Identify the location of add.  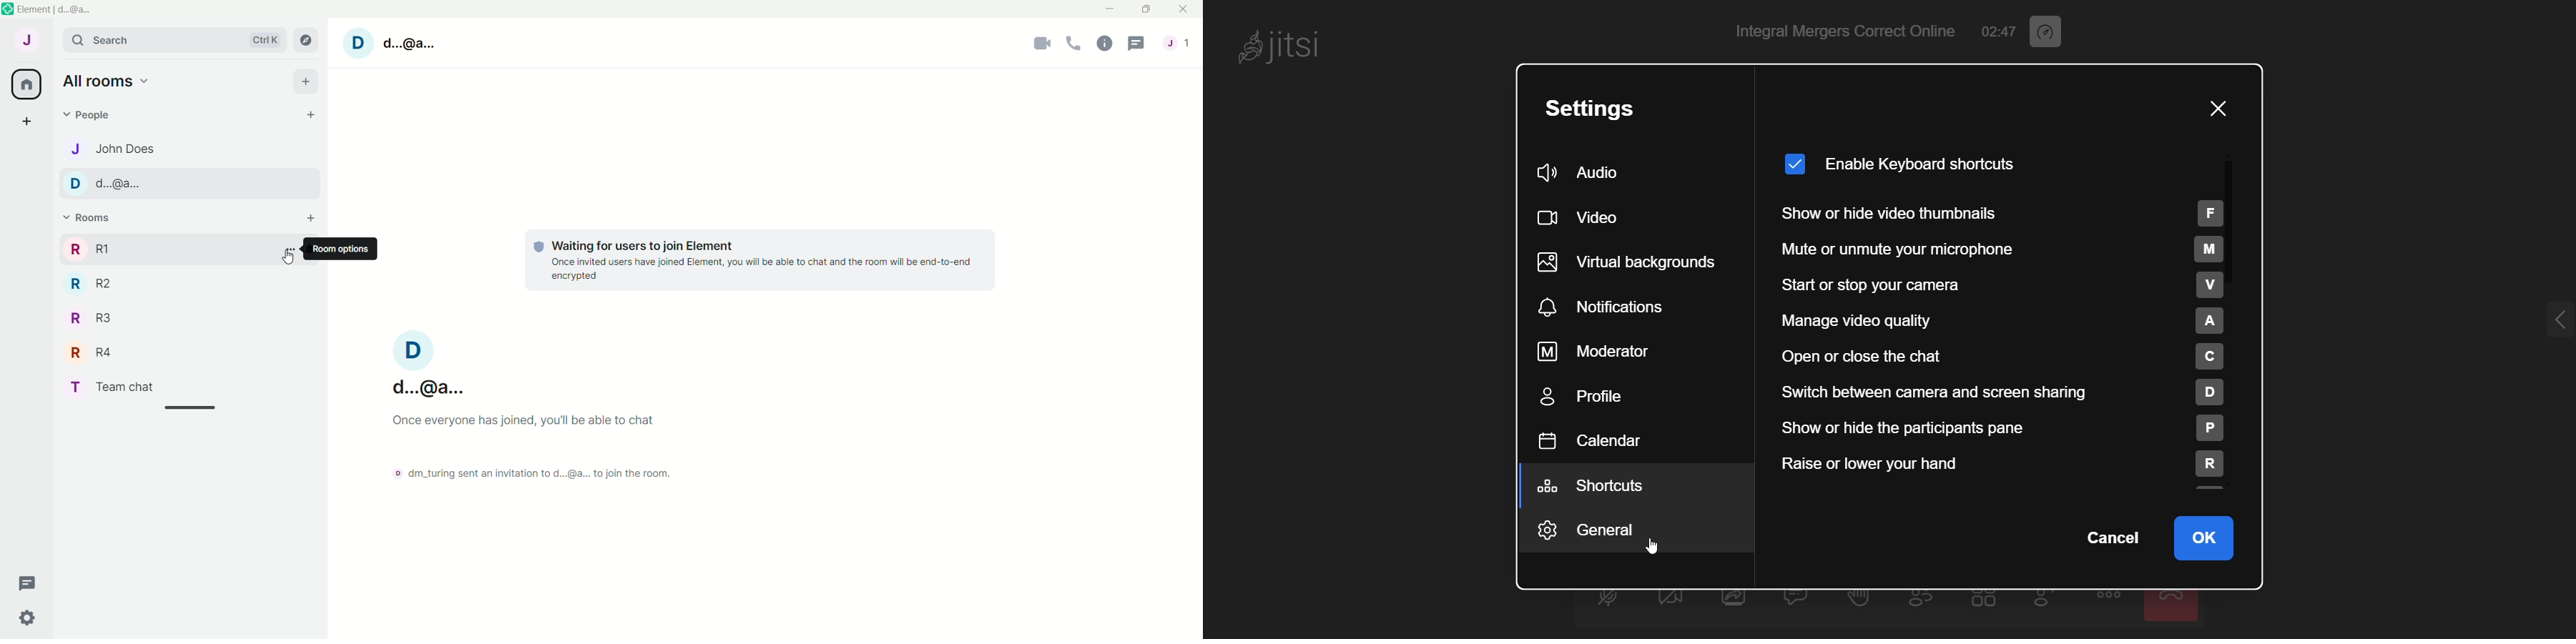
(309, 217).